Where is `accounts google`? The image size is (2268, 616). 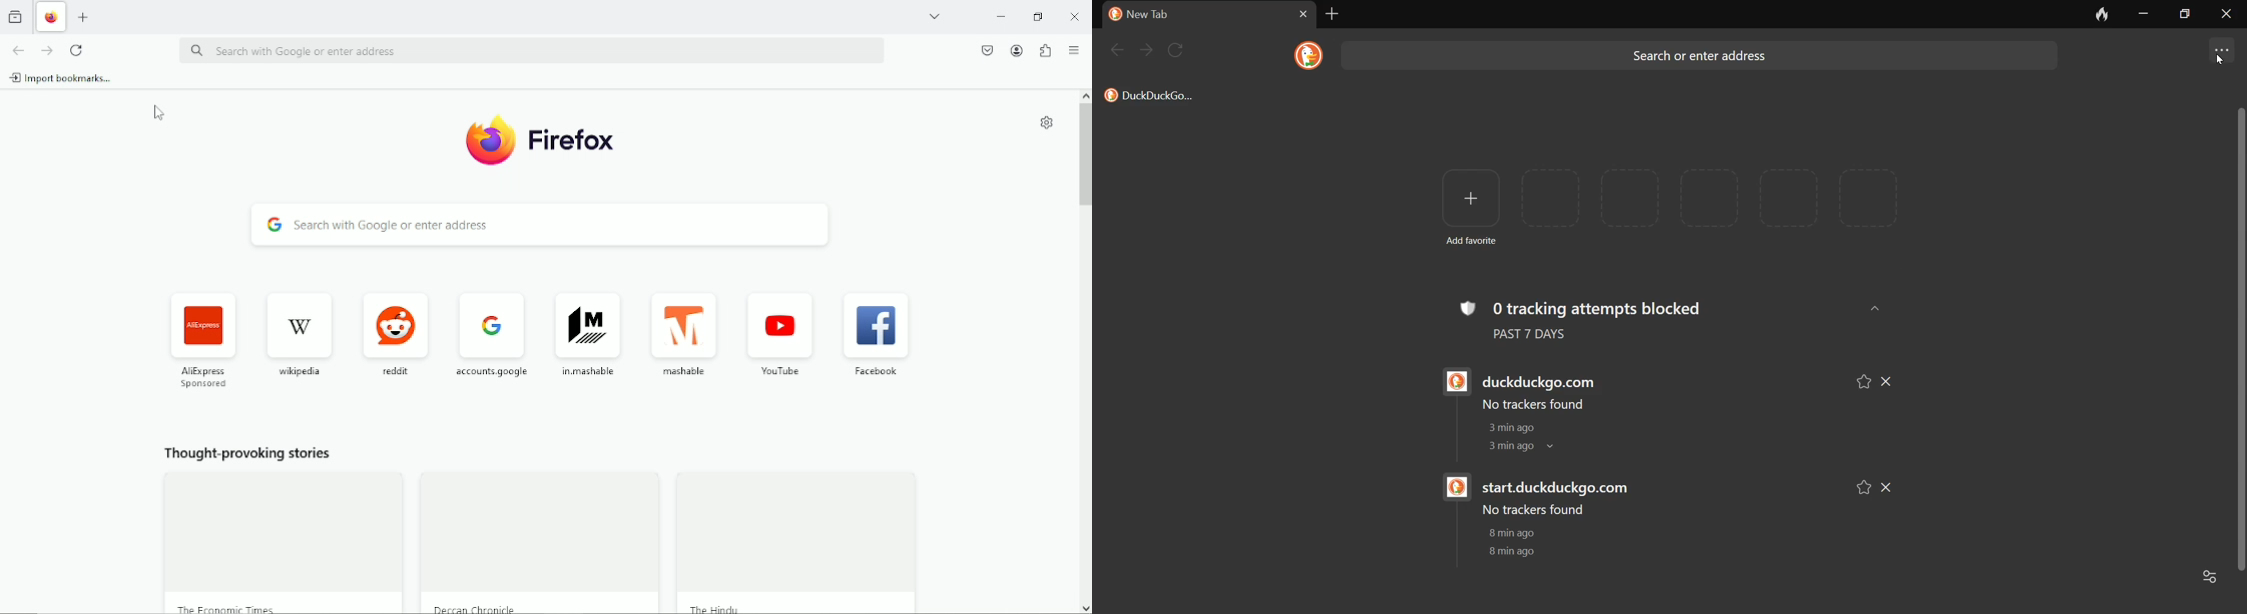 accounts google is located at coordinates (494, 332).